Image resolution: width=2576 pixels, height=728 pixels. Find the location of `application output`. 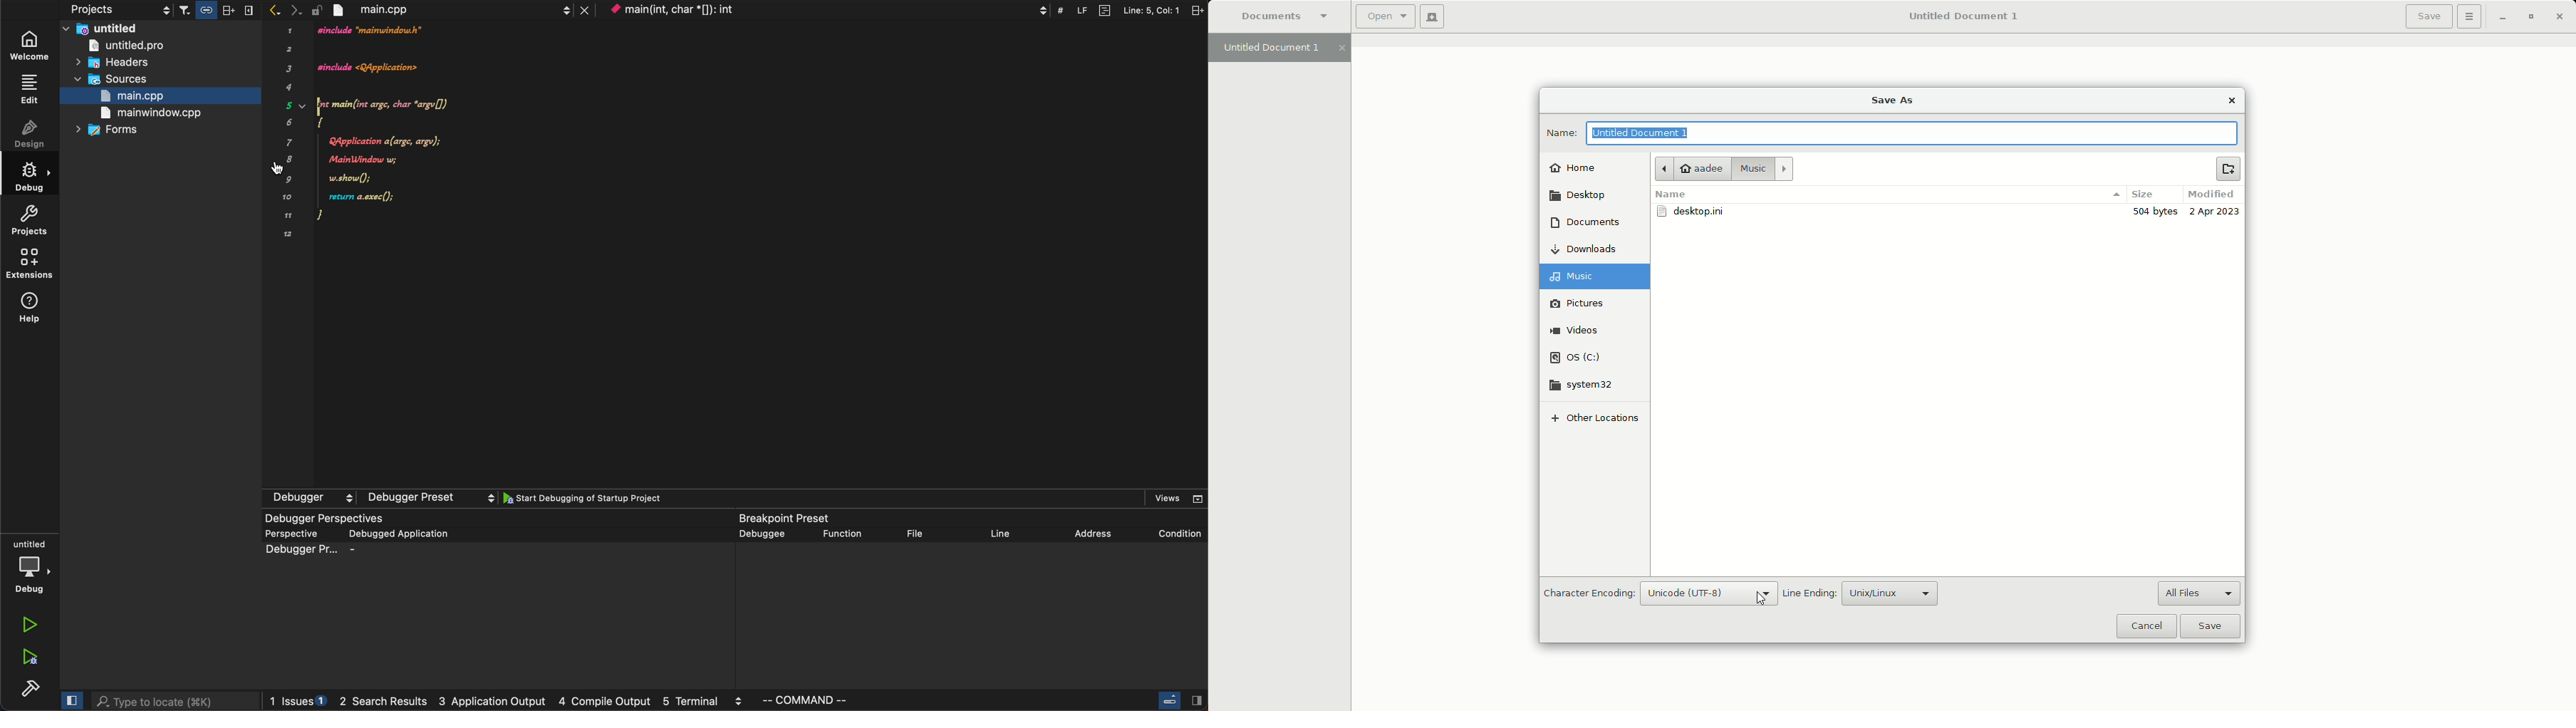

application output is located at coordinates (495, 704).